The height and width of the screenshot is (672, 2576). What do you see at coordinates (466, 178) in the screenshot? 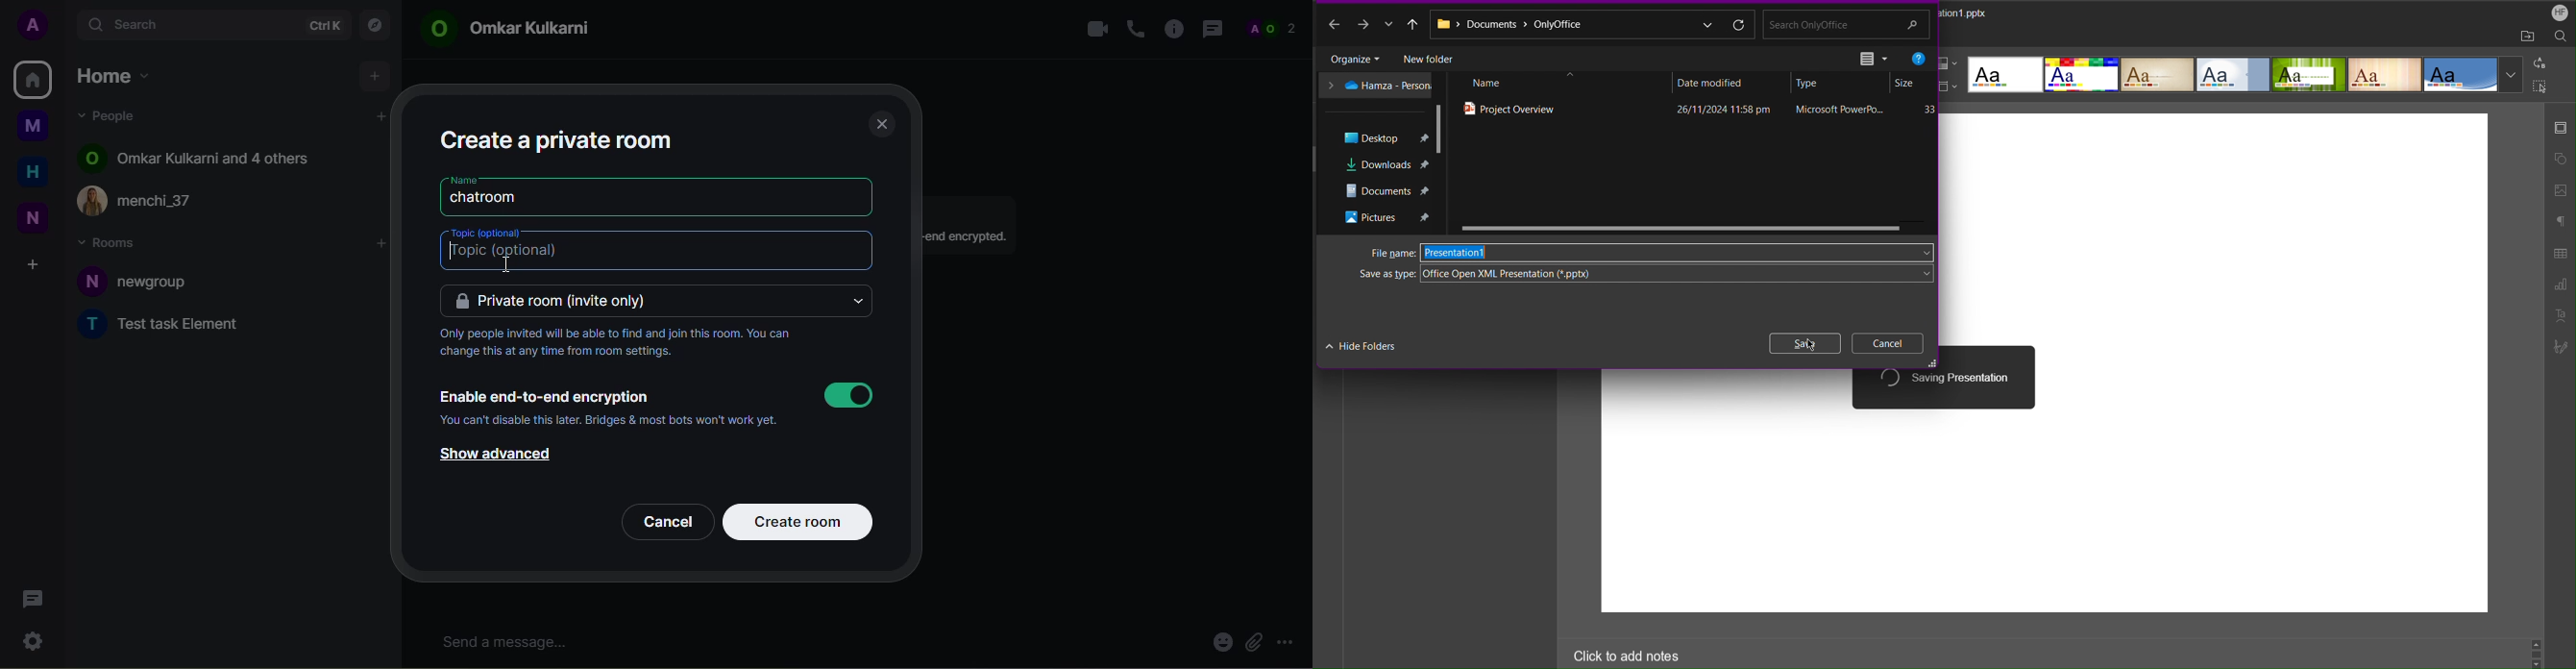
I see `name` at bounding box center [466, 178].